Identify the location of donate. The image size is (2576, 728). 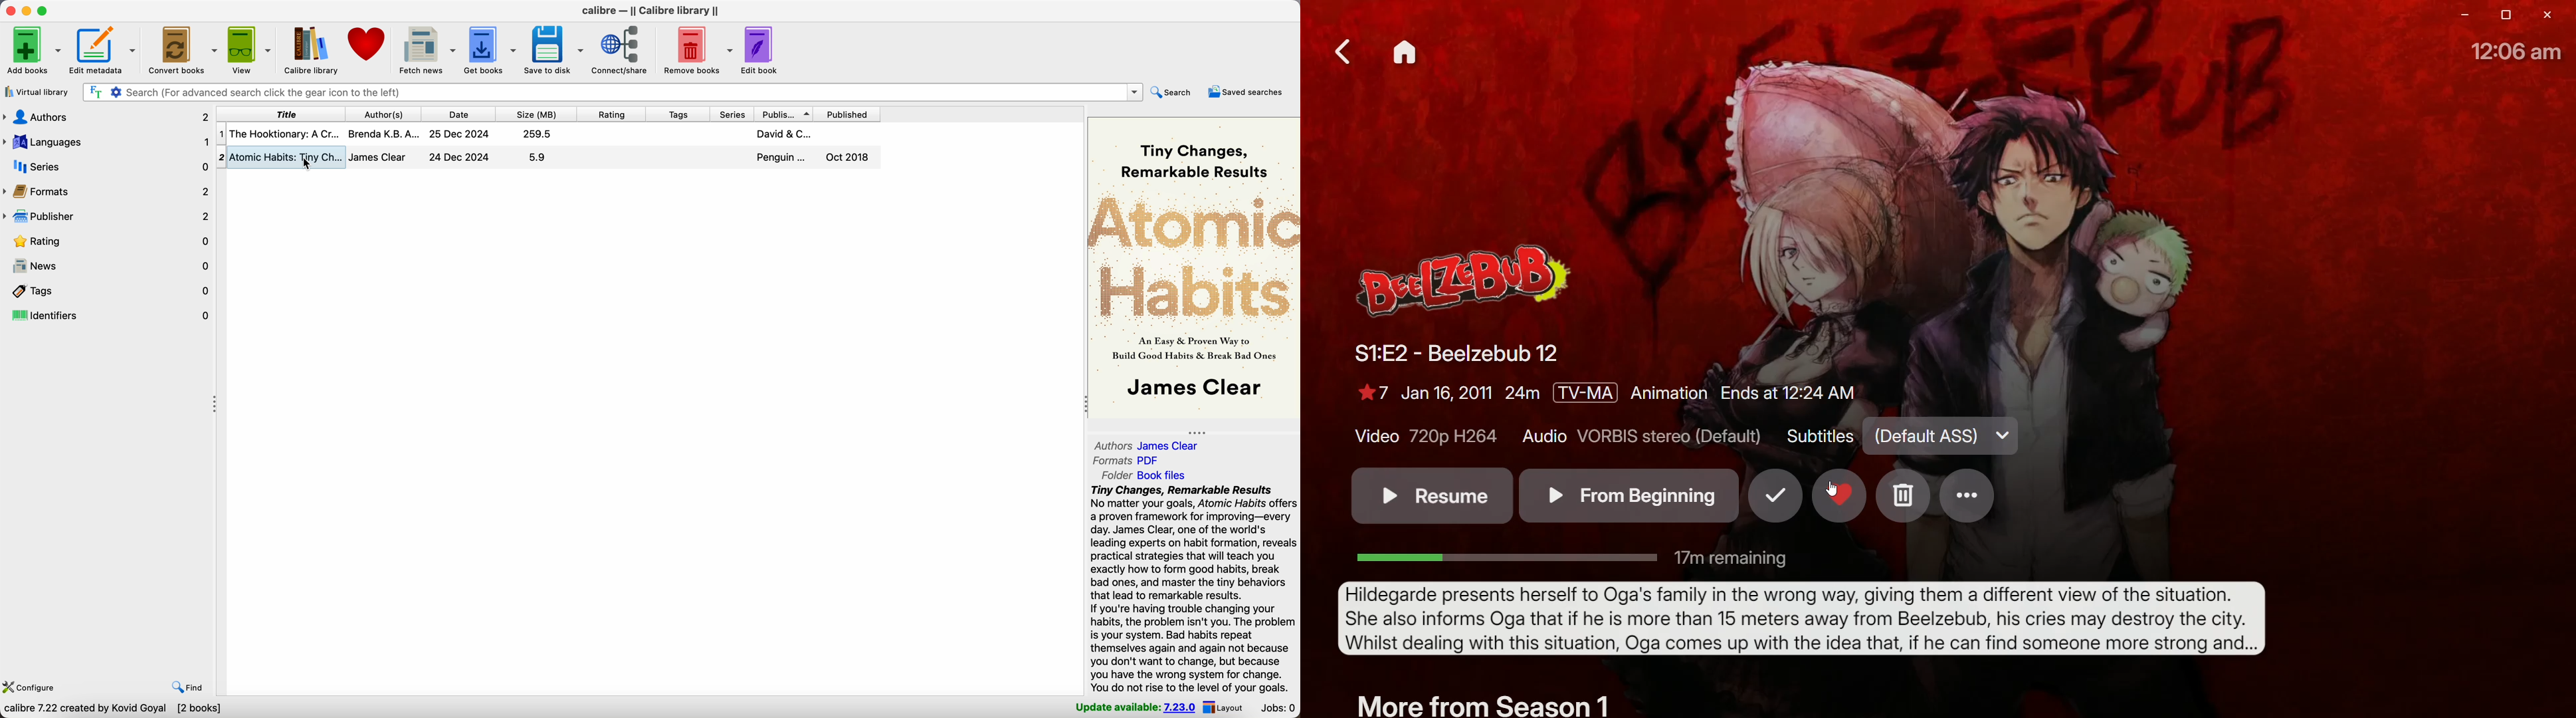
(368, 49).